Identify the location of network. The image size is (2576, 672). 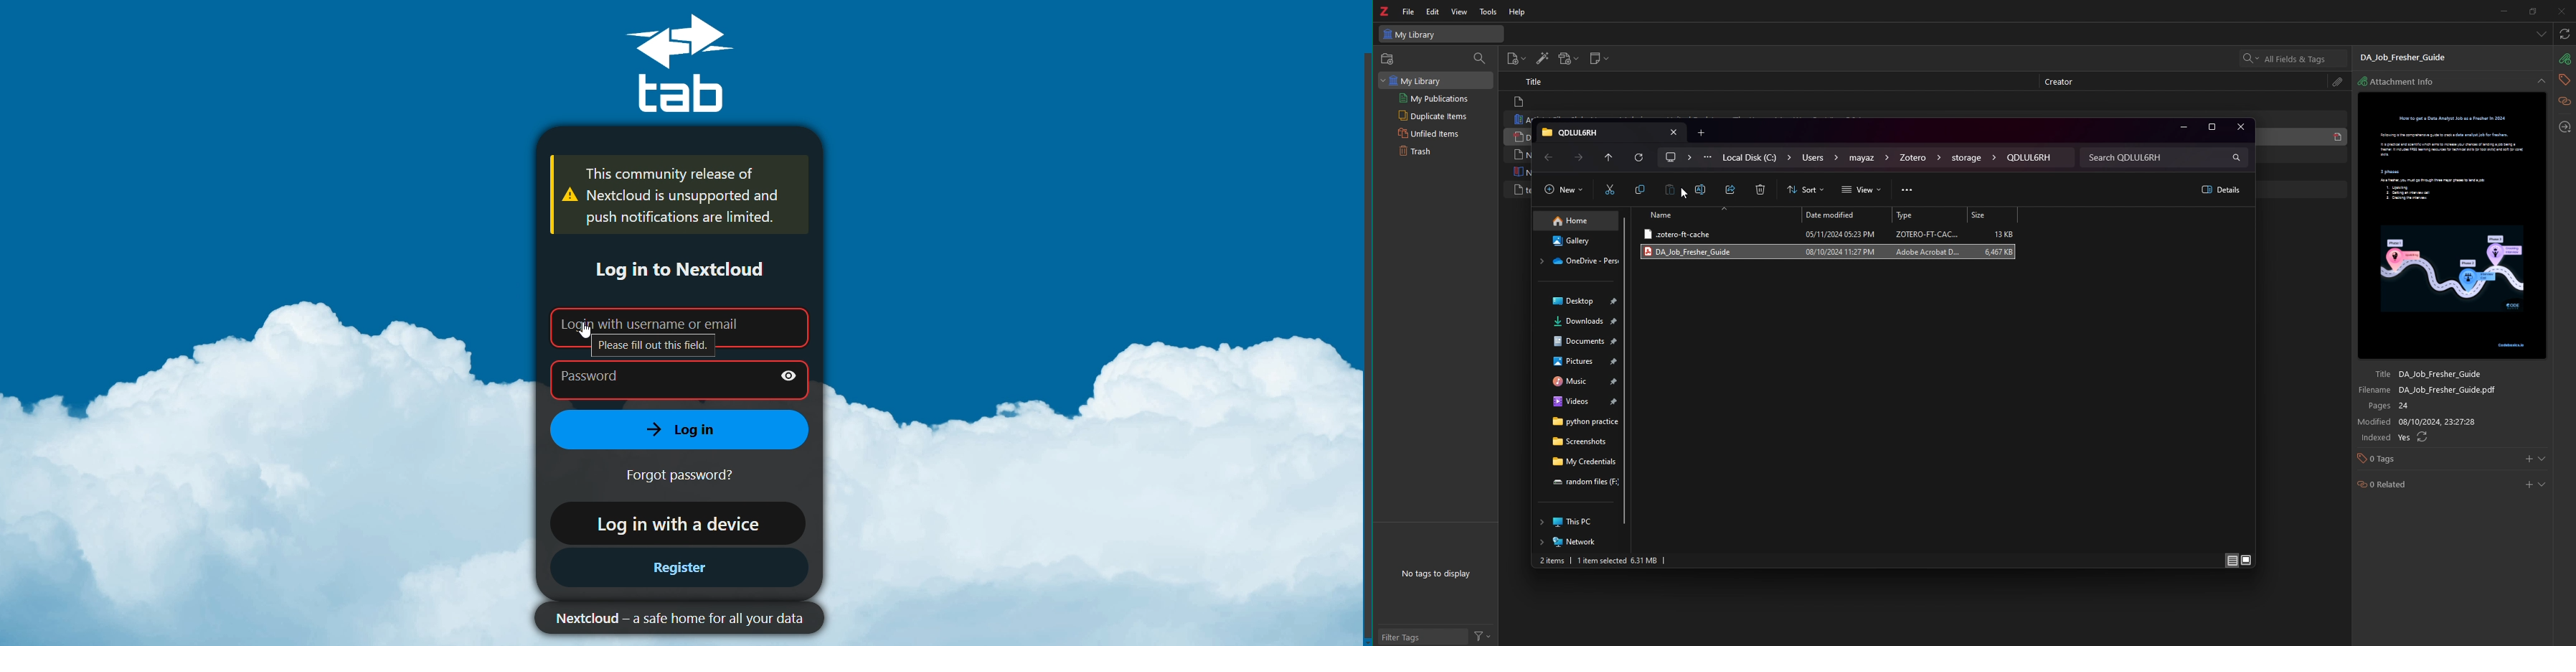
(1577, 542).